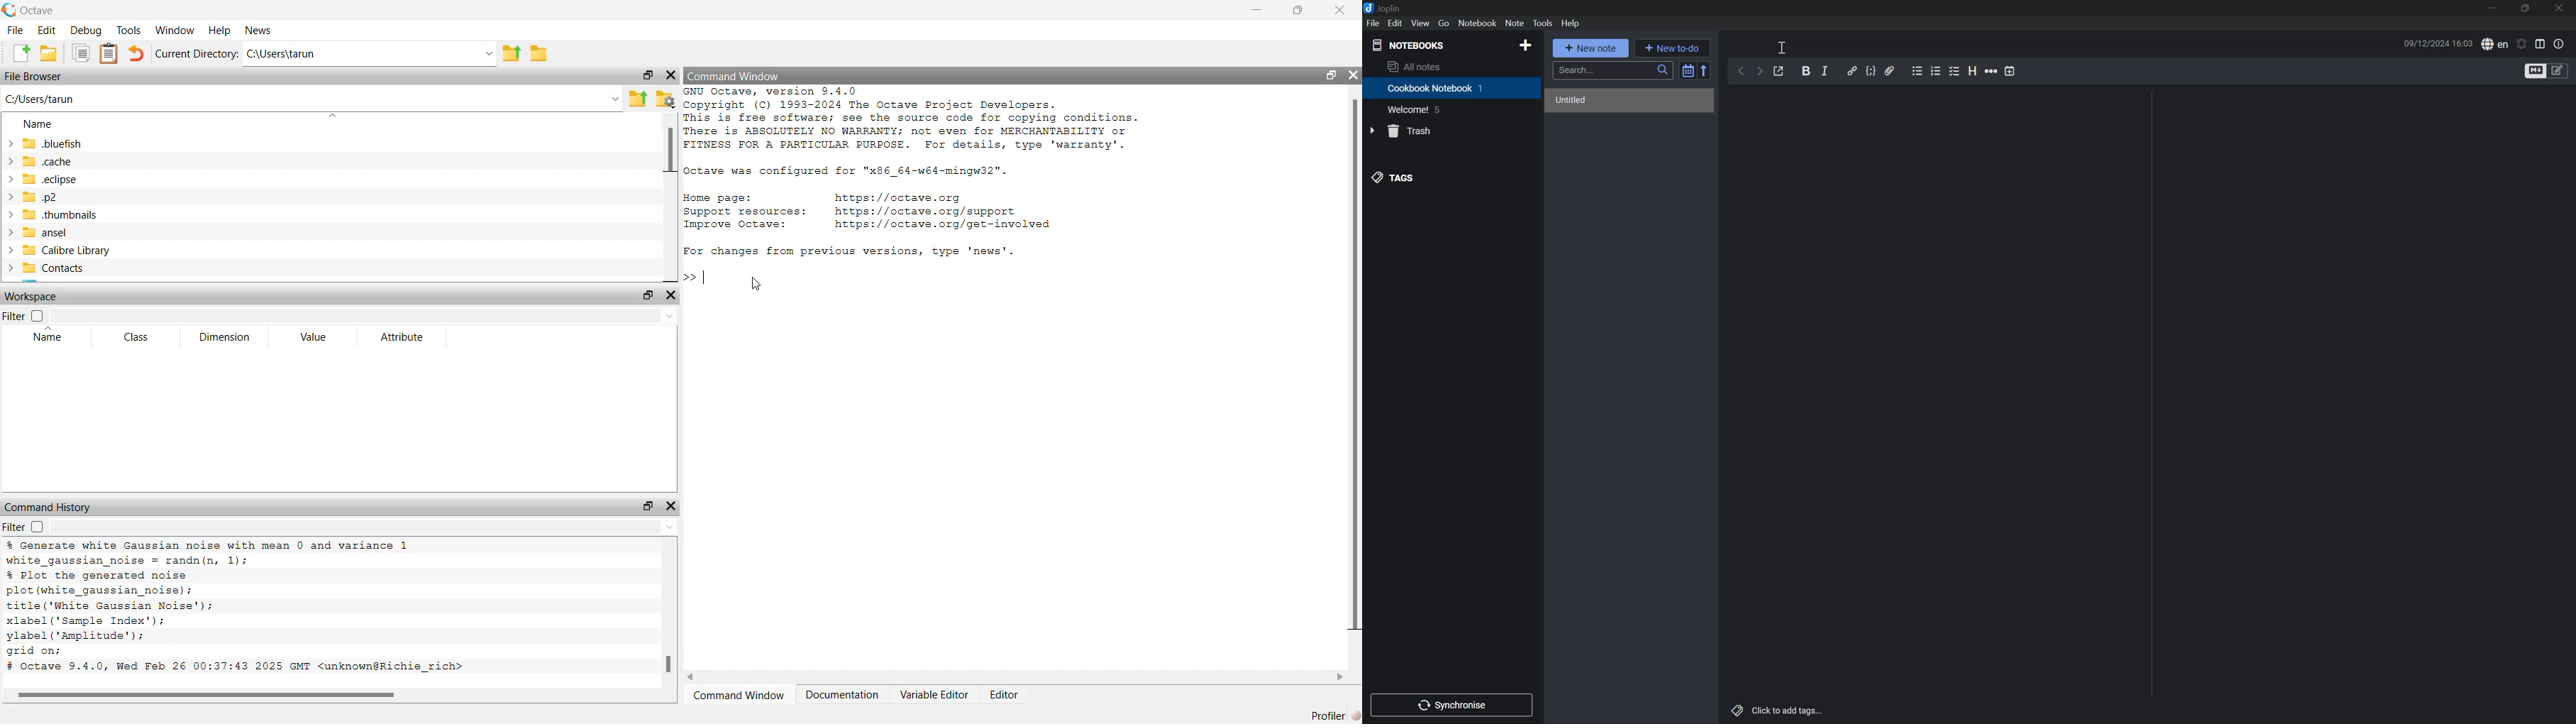  What do you see at coordinates (1420, 23) in the screenshot?
I see `View` at bounding box center [1420, 23].